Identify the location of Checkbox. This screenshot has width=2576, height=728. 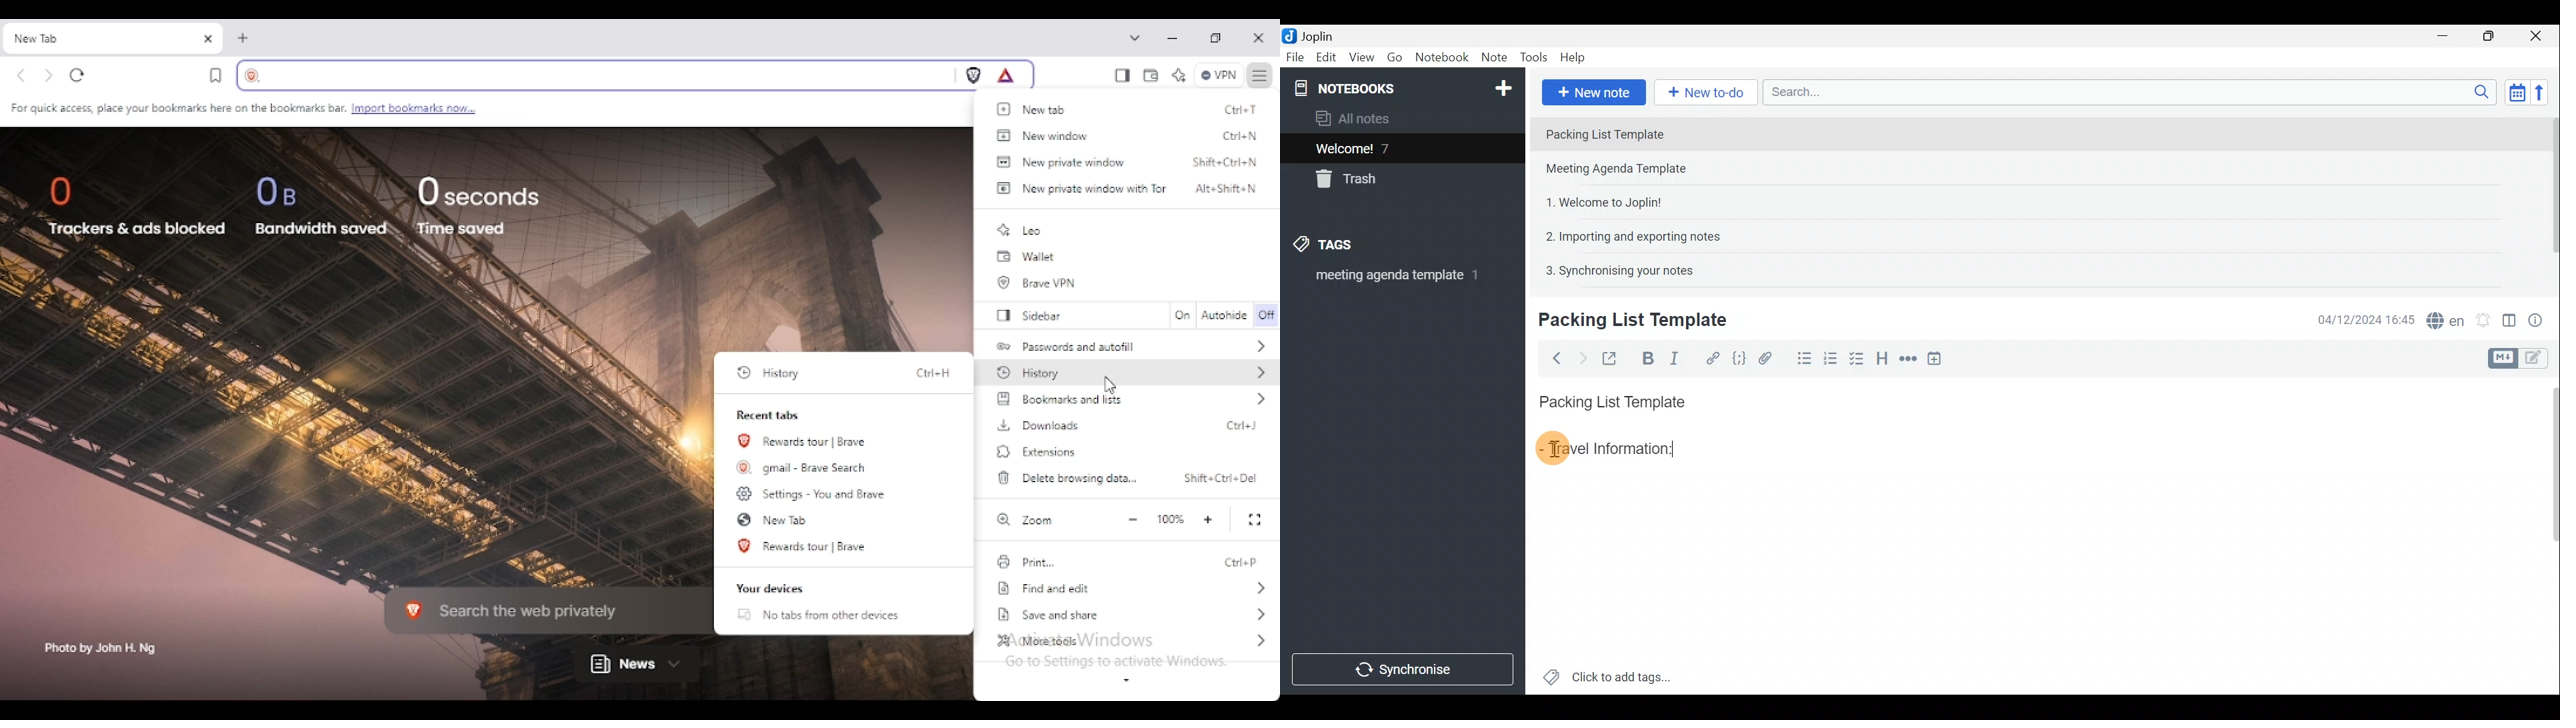
(1861, 362).